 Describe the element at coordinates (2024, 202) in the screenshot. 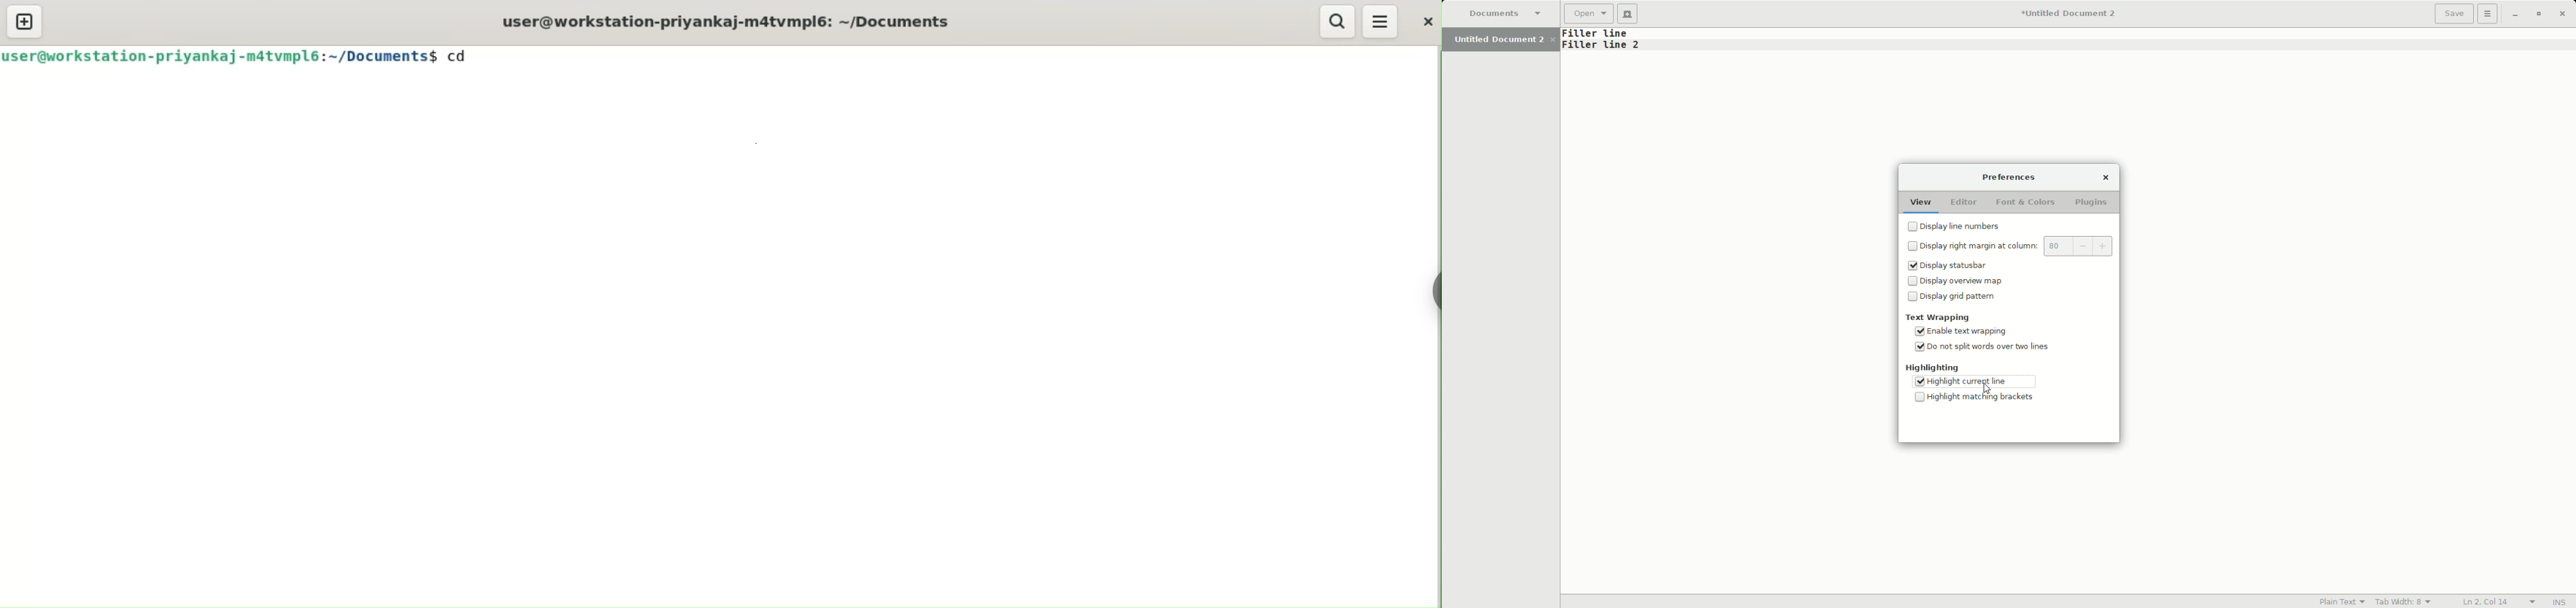

I see `Font and Colors` at that location.